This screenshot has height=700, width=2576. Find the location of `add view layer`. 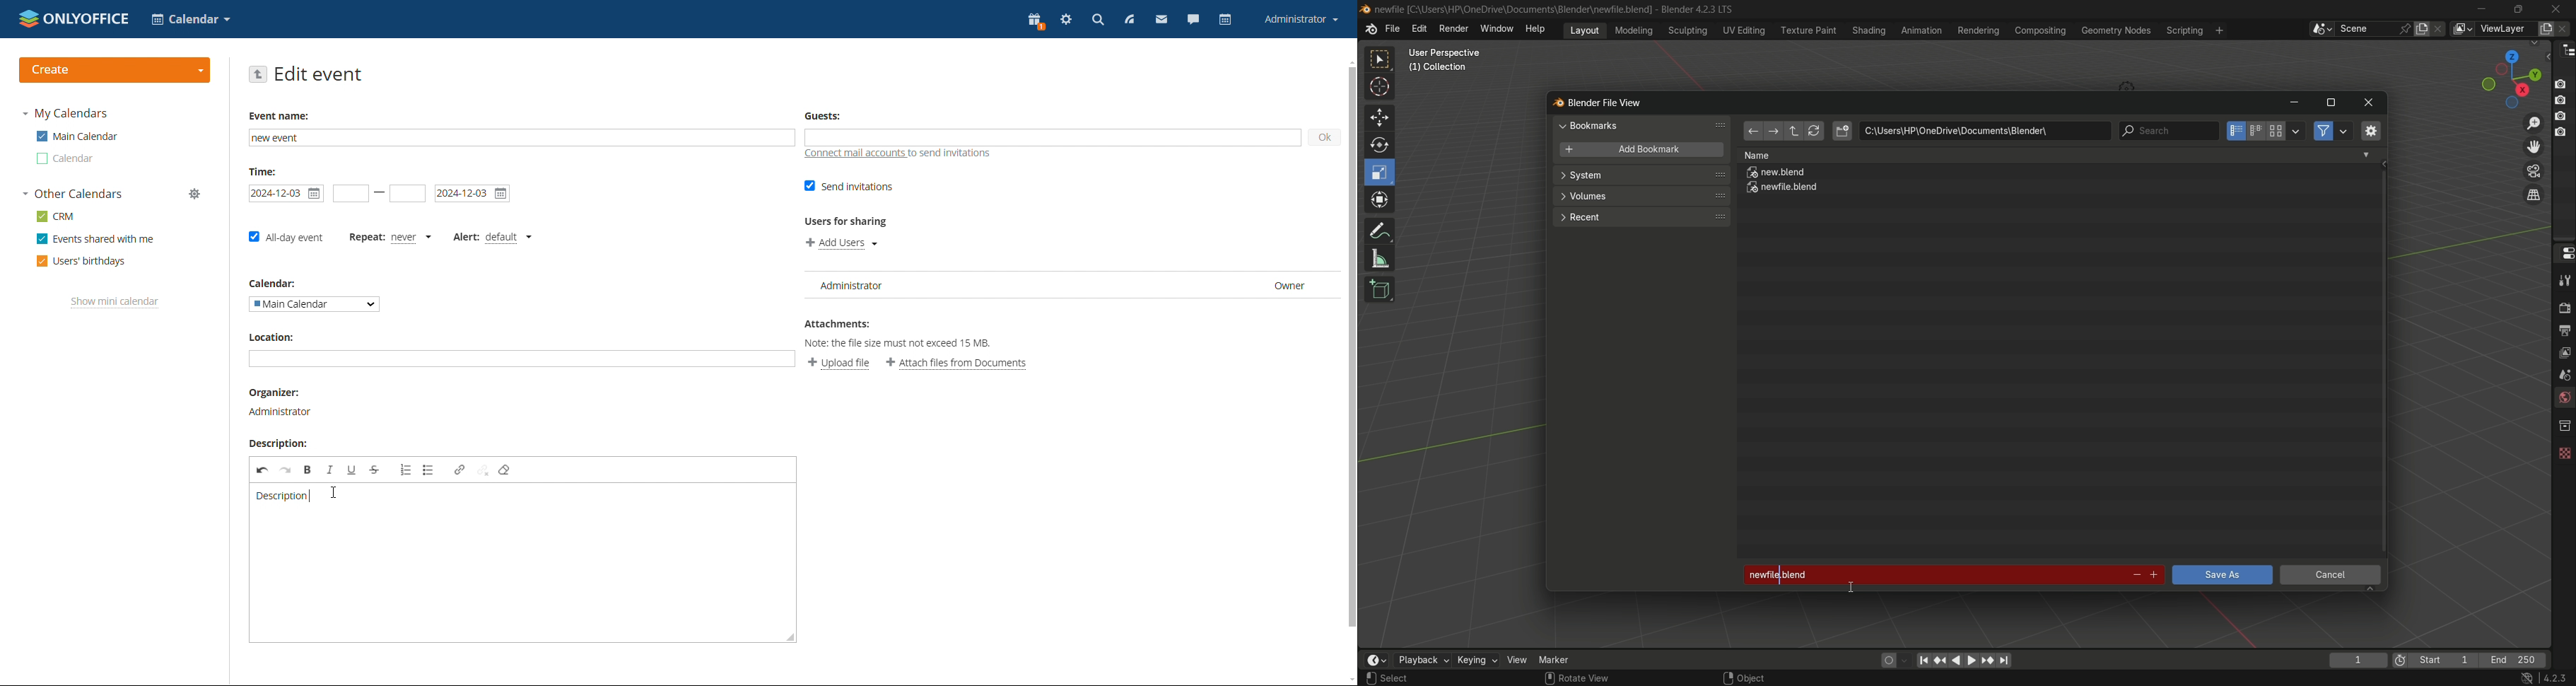

add view layer is located at coordinates (2545, 28).